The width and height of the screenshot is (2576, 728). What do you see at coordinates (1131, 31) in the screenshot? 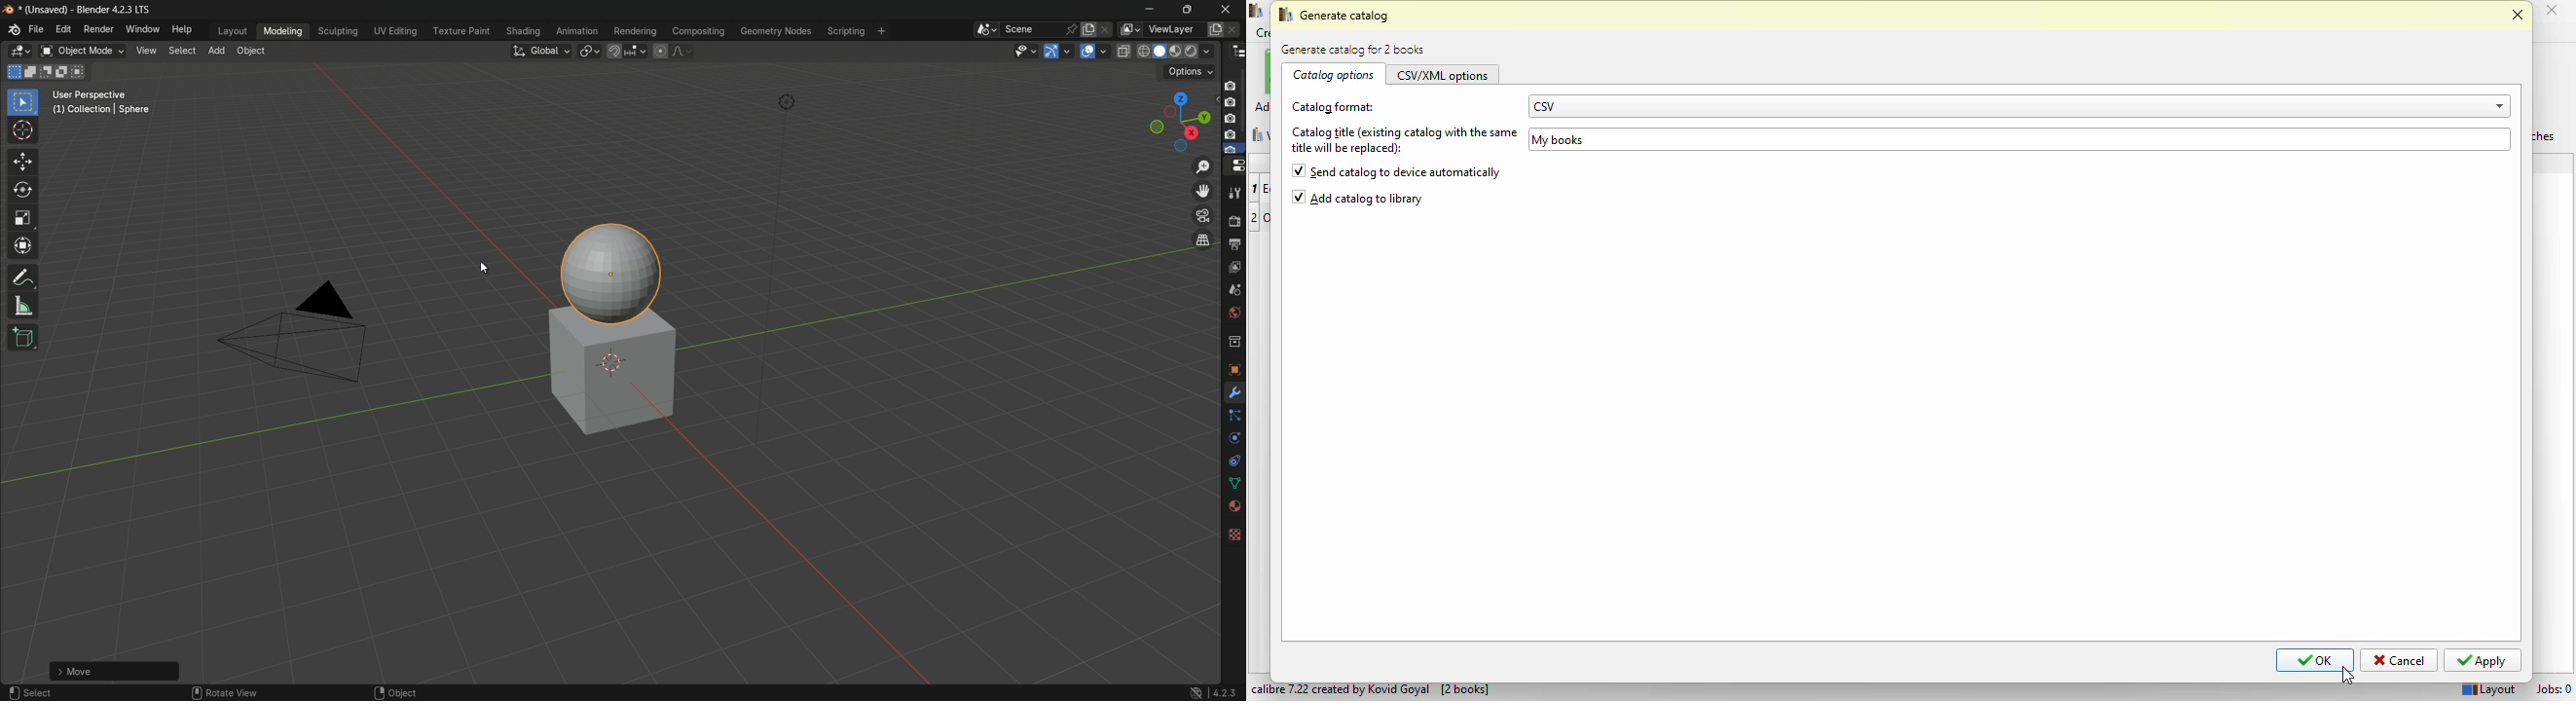
I see `browse views` at bounding box center [1131, 31].